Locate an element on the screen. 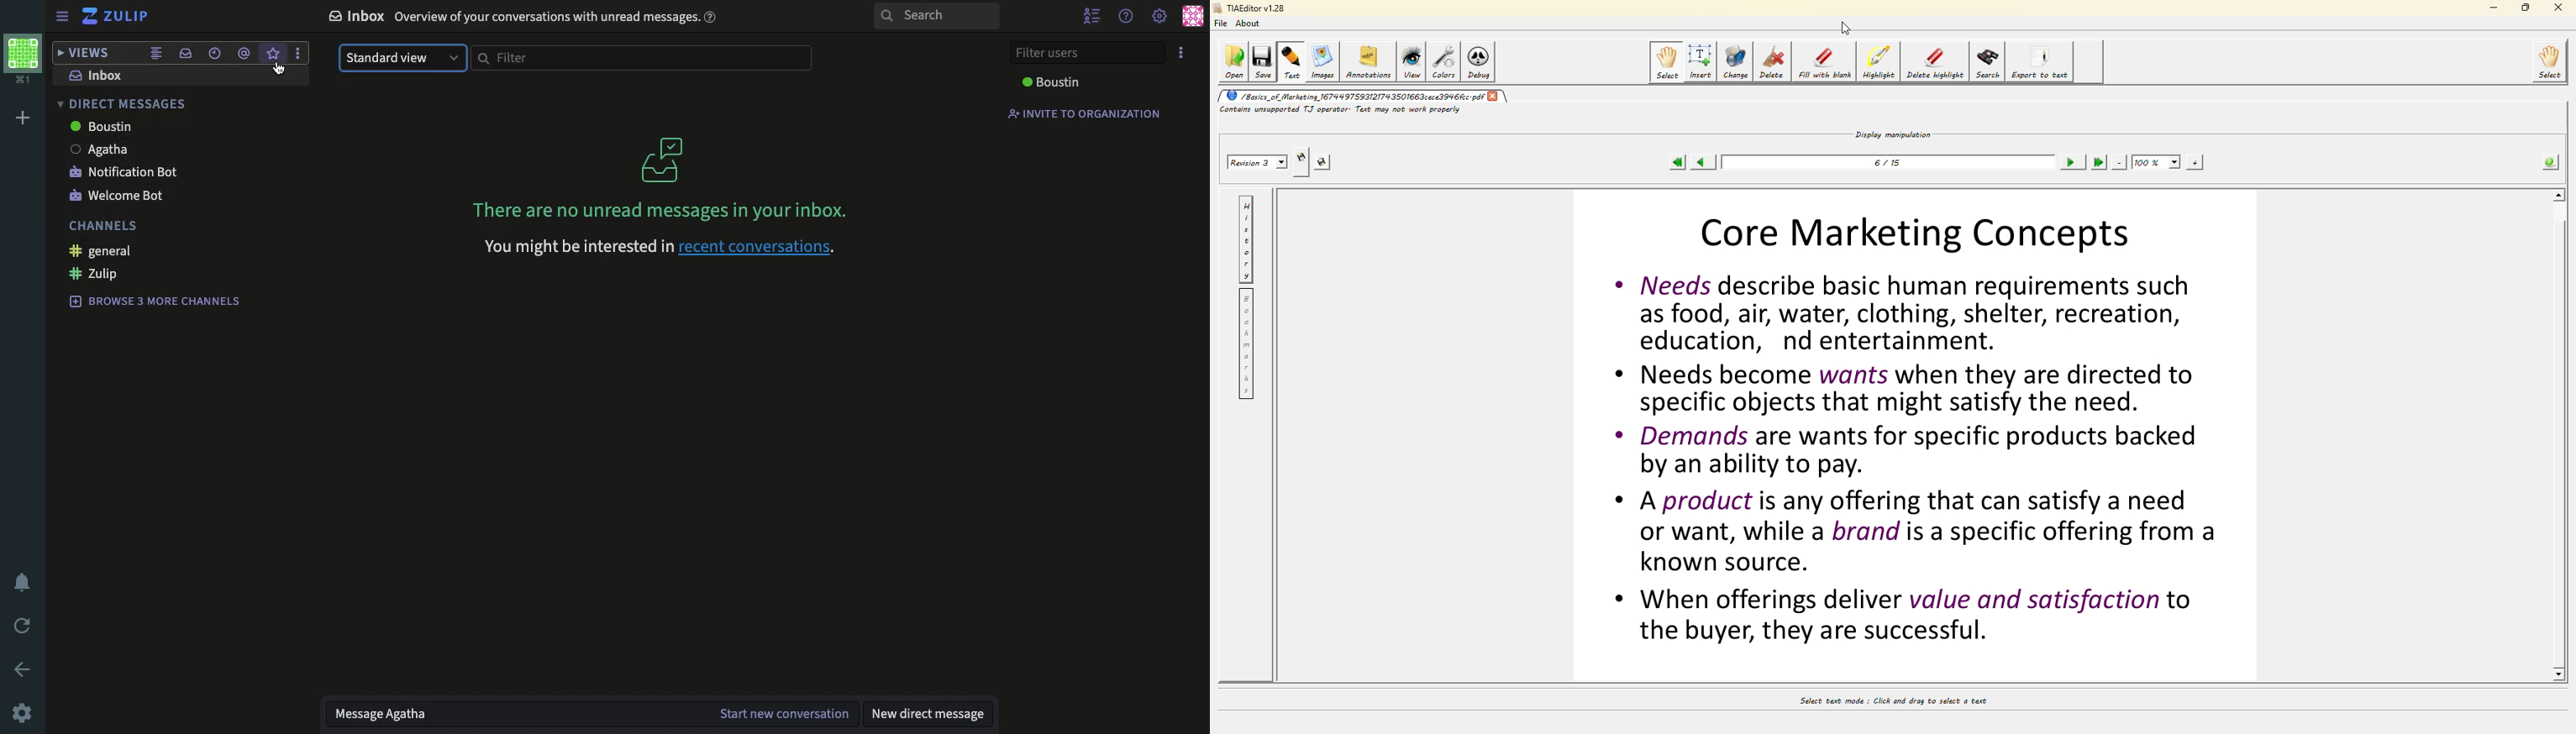 The width and height of the screenshot is (2576, 756). invite to organization is located at coordinates (1084, 114).